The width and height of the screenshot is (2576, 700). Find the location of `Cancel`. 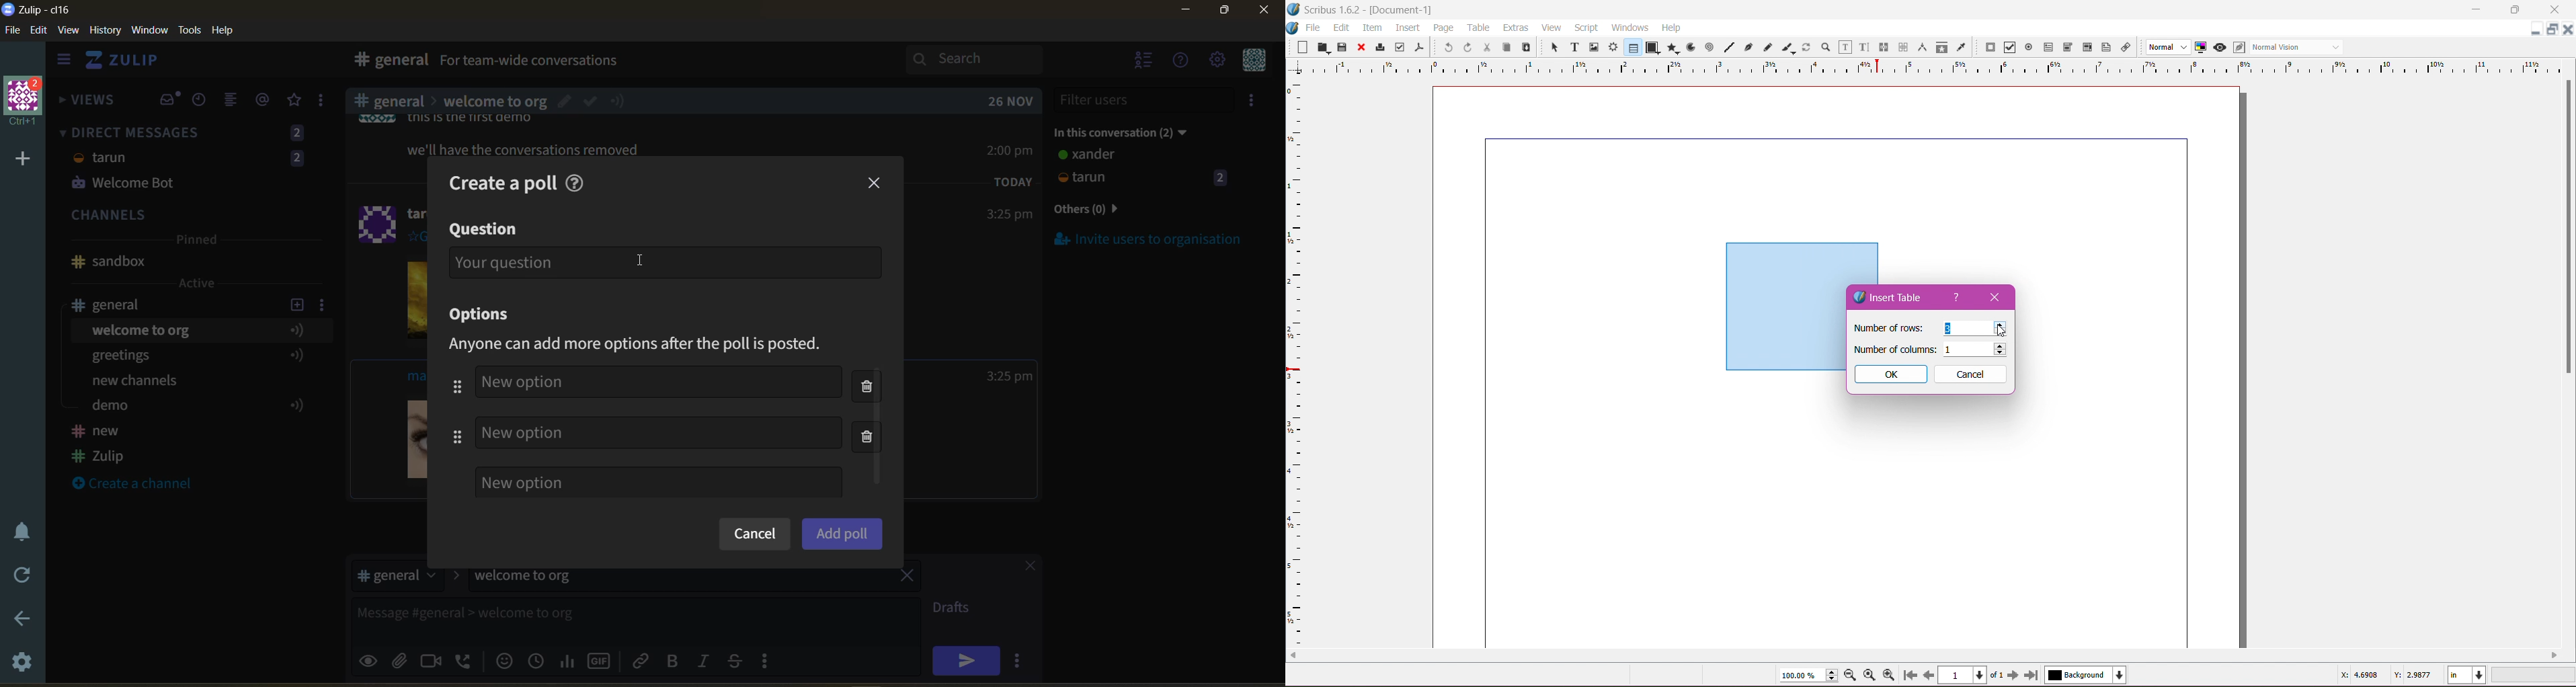

Cancel is located at coordinates (1970, 374).